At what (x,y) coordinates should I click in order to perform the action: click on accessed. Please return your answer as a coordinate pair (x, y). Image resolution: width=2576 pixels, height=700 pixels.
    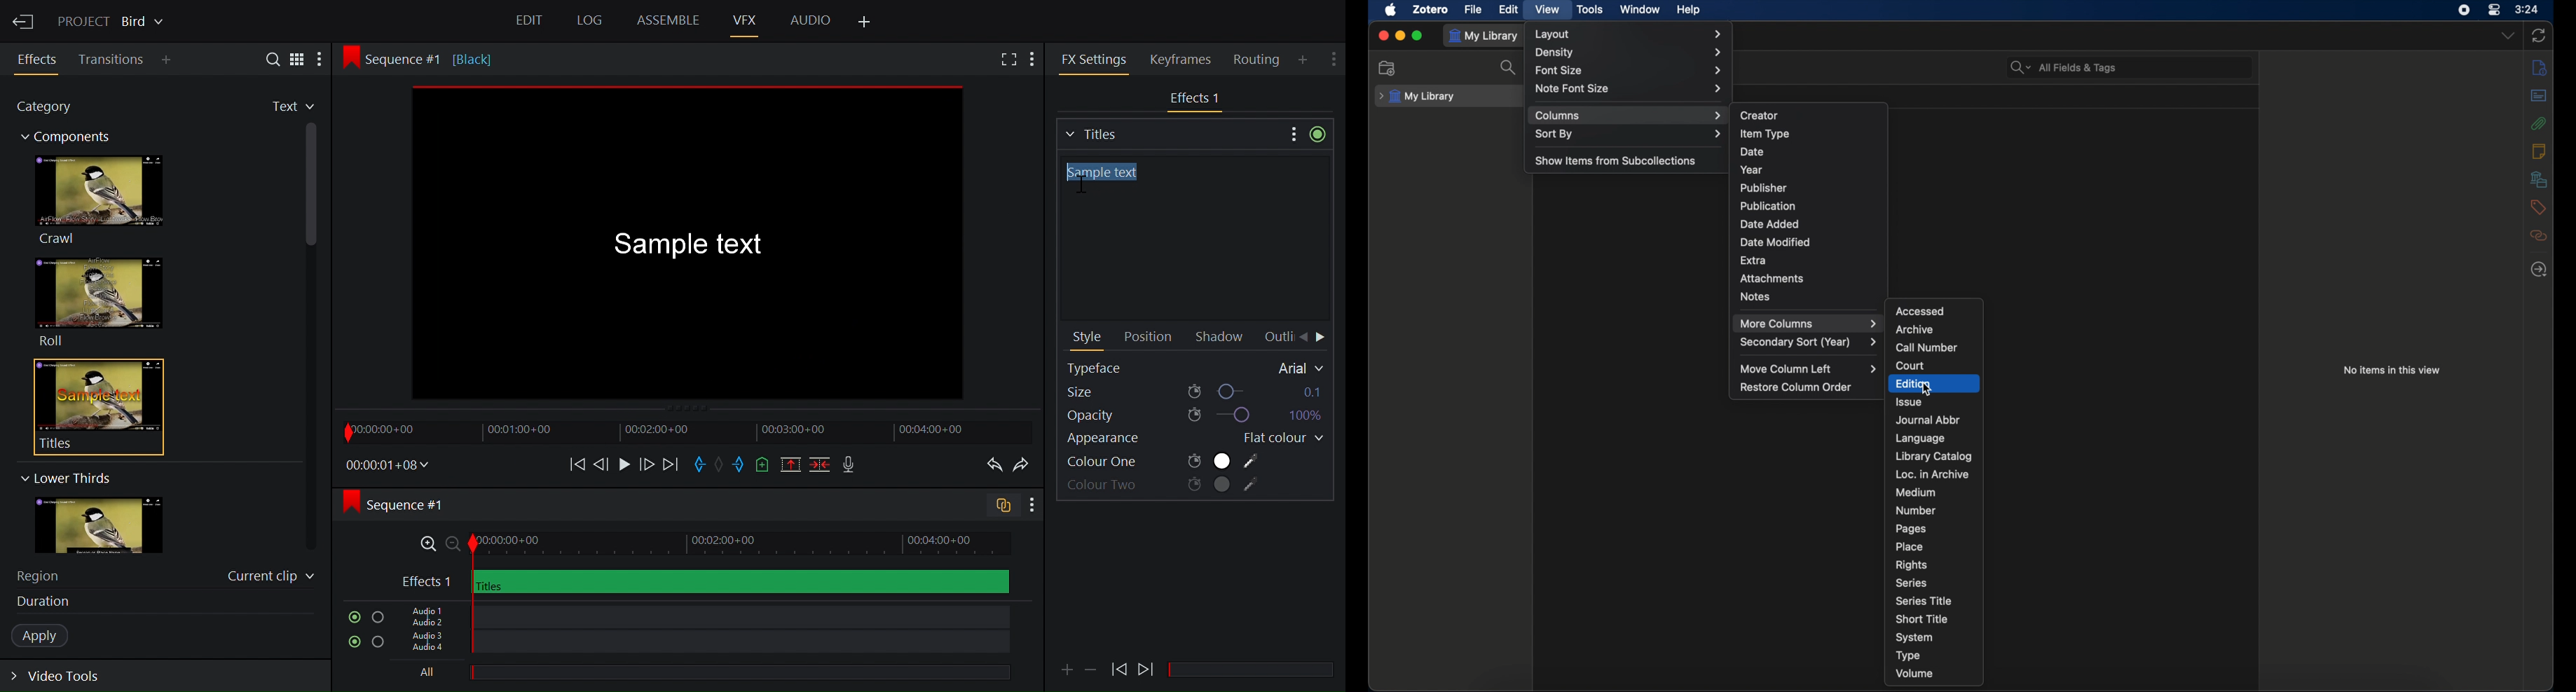
    Looking at the image, I should click on (1919, 310).